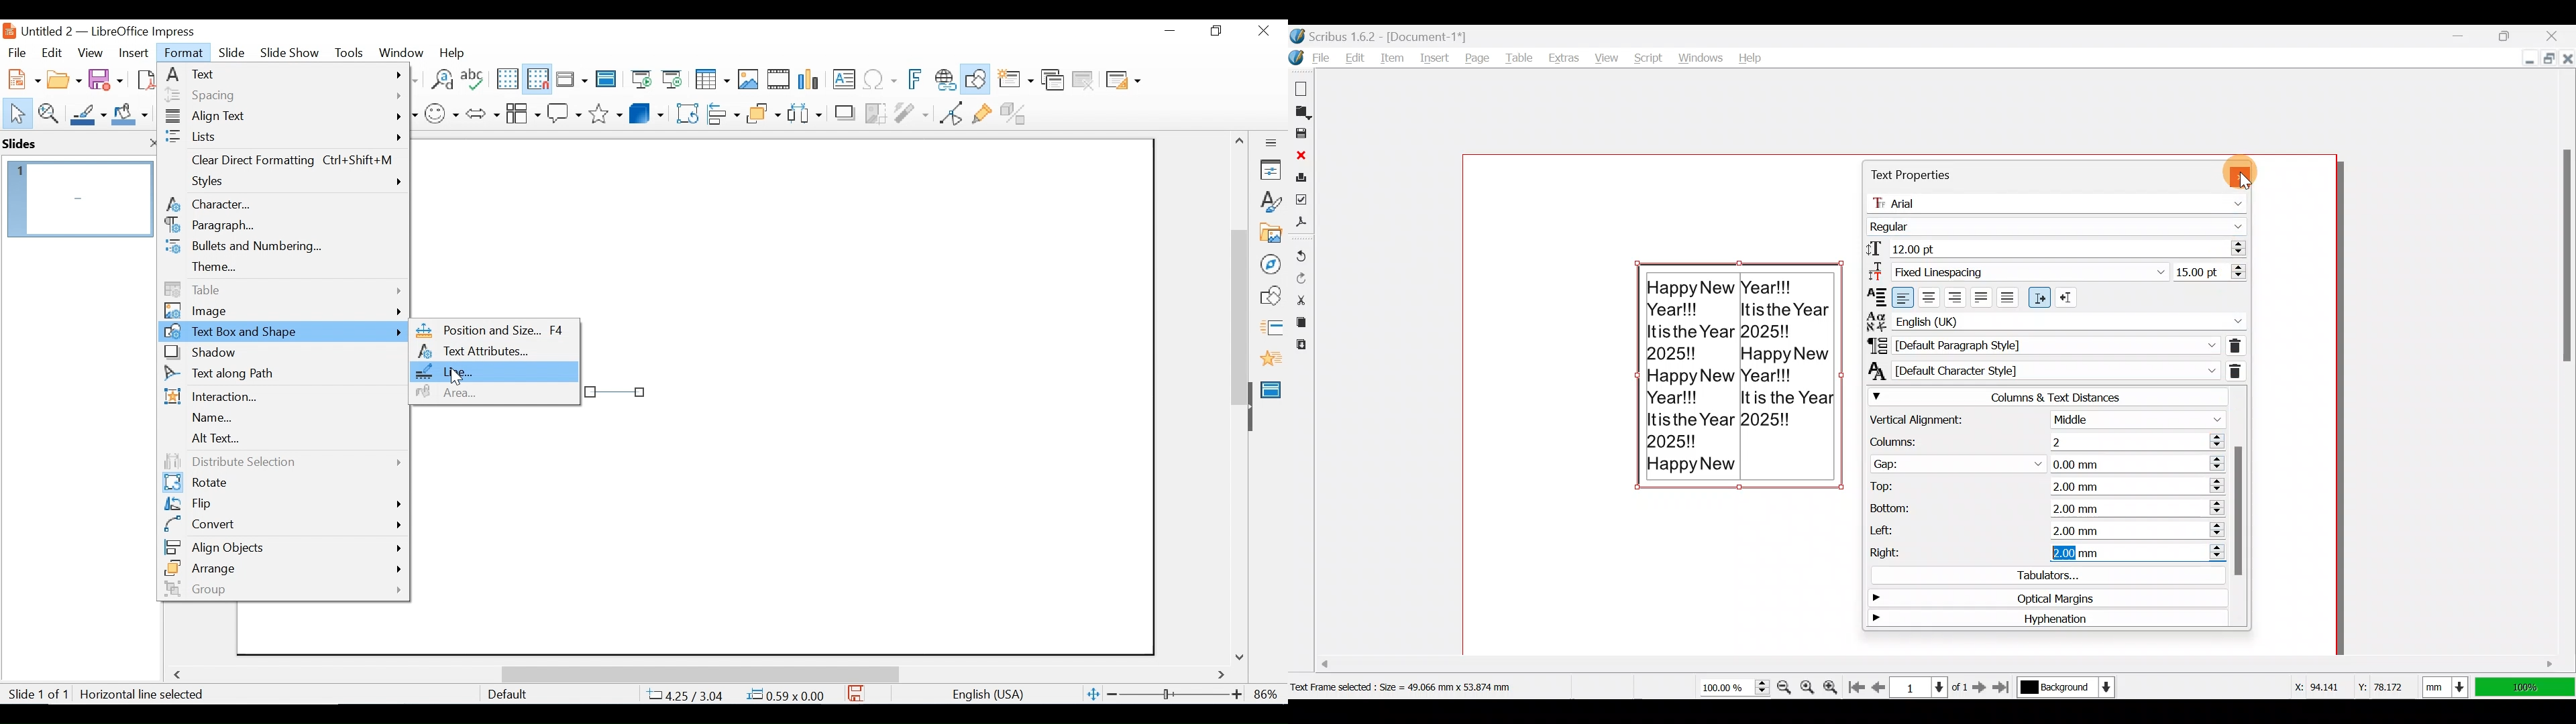 This screenshot has width=2576, height=728. What do you see at coordinates (1311, 58) in the screenshot?
I see `File` at bounding box center [1311, 58].